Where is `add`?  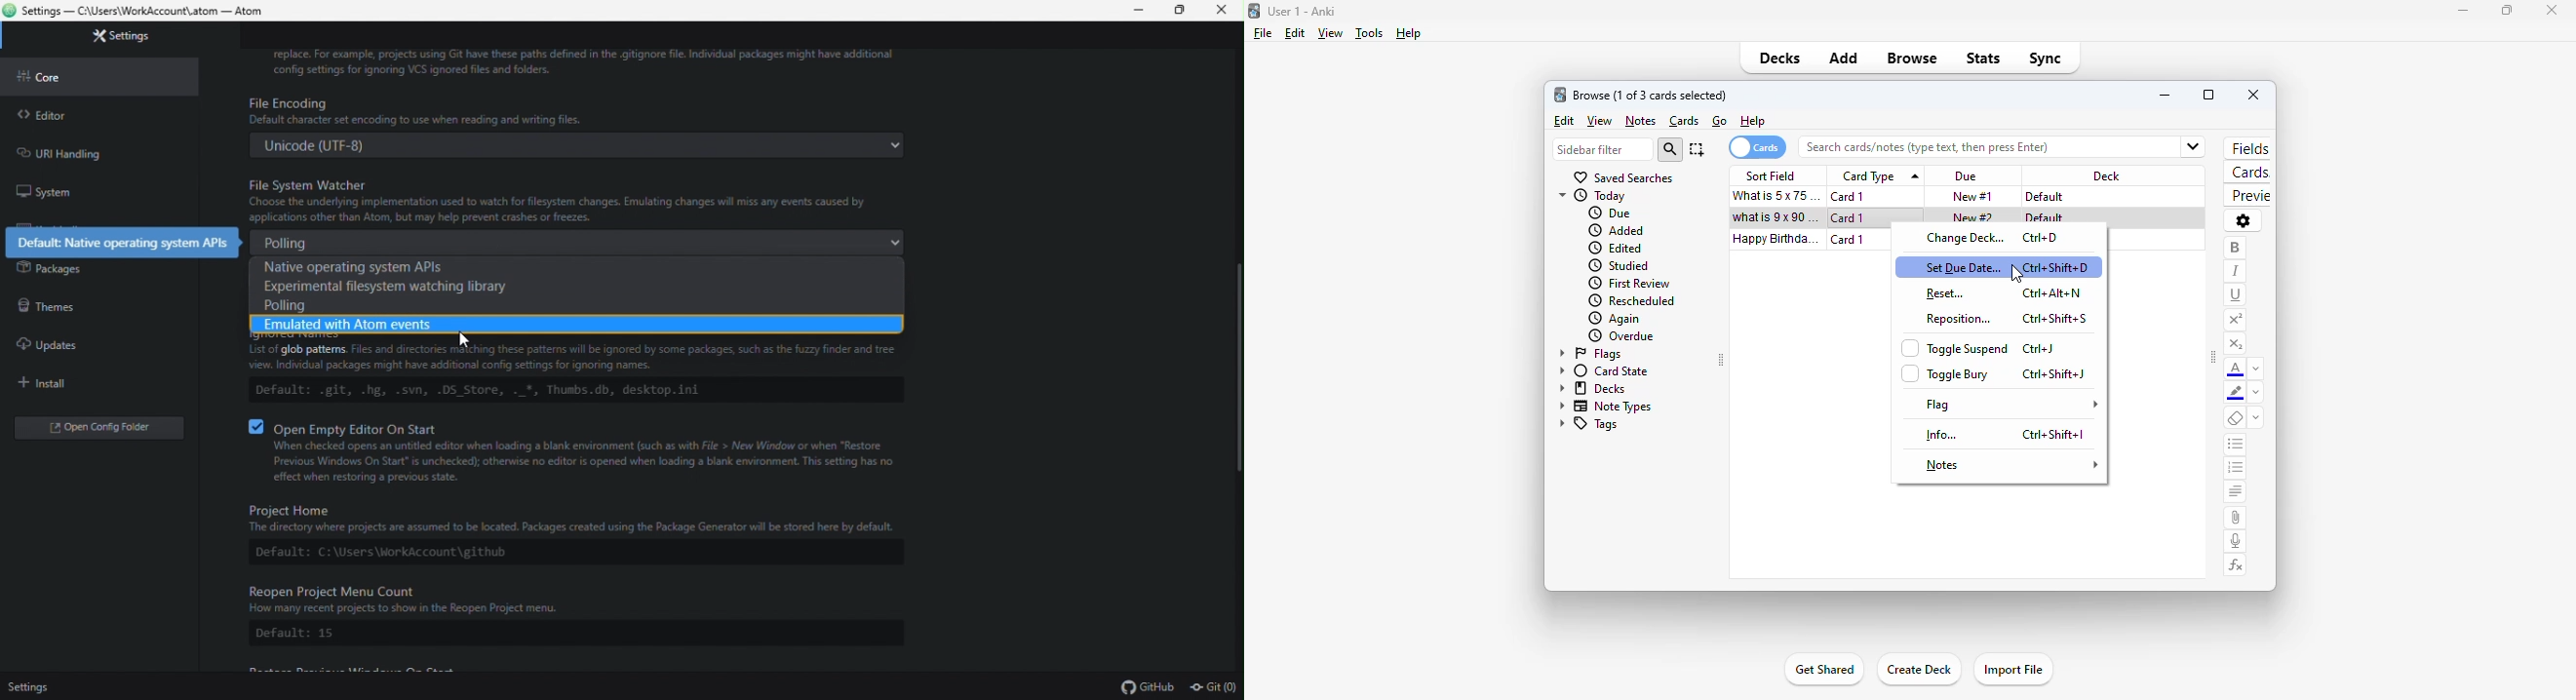
add is located at coordinates (1845, 57).